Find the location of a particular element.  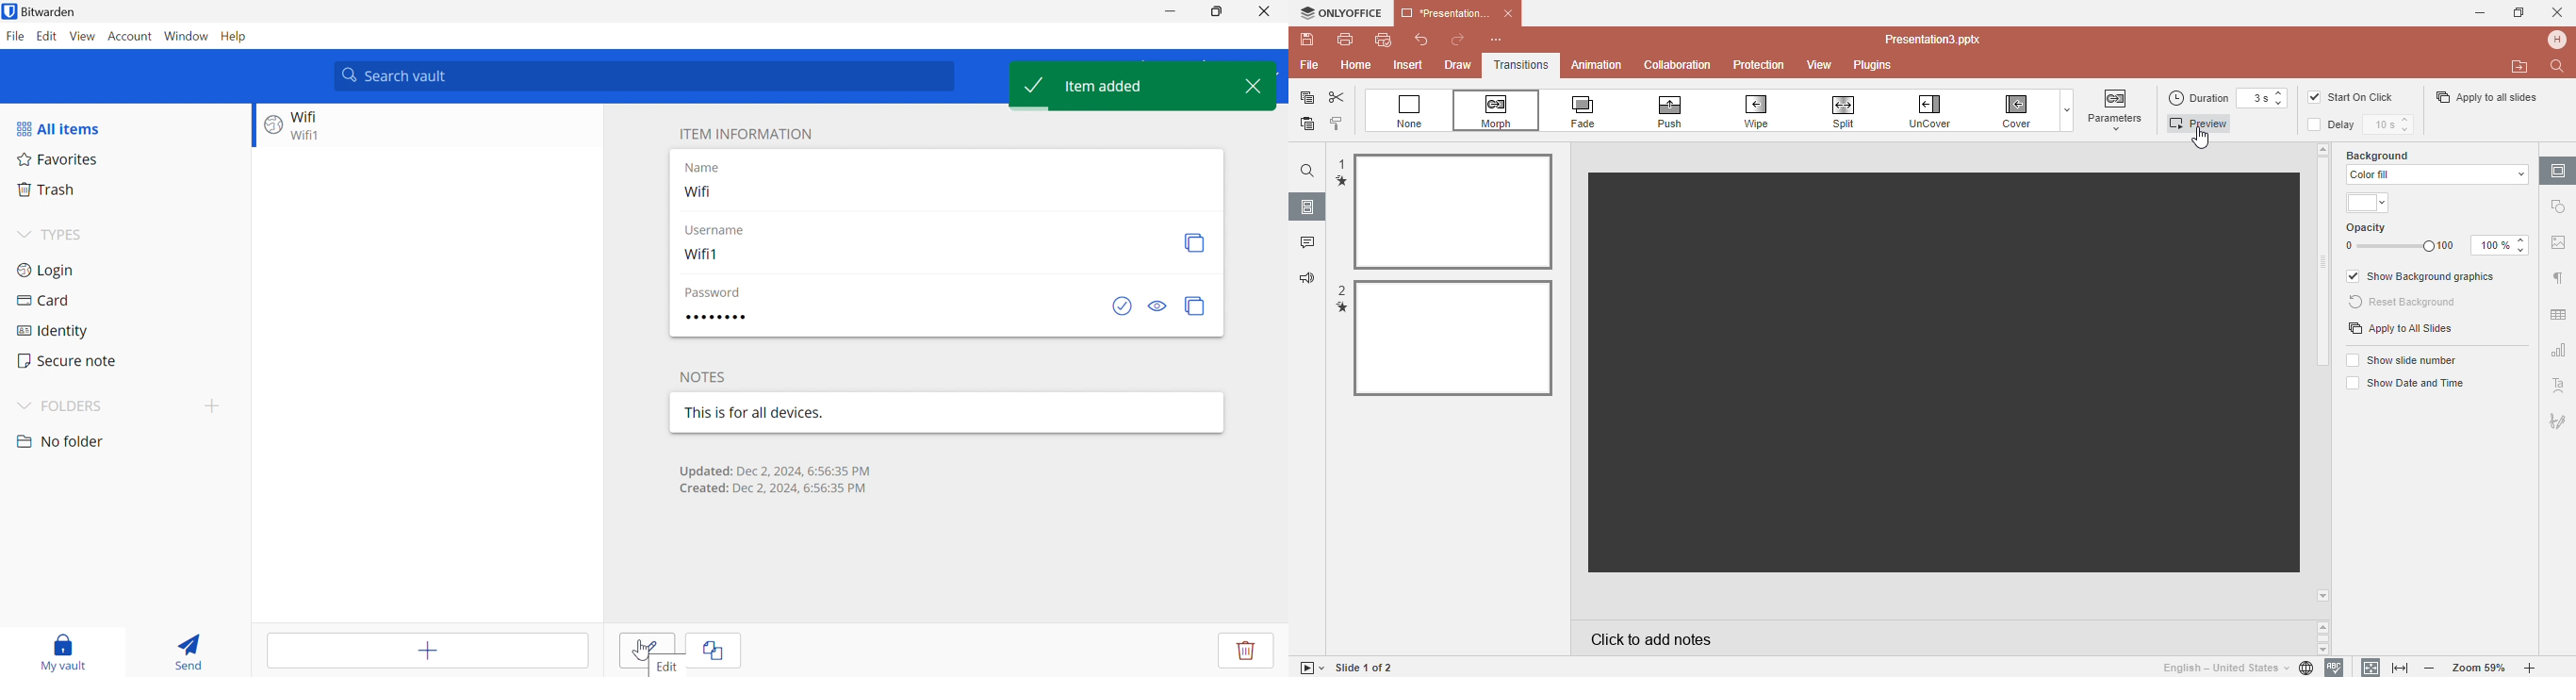

Comments is located at coordinates (1306, 244).